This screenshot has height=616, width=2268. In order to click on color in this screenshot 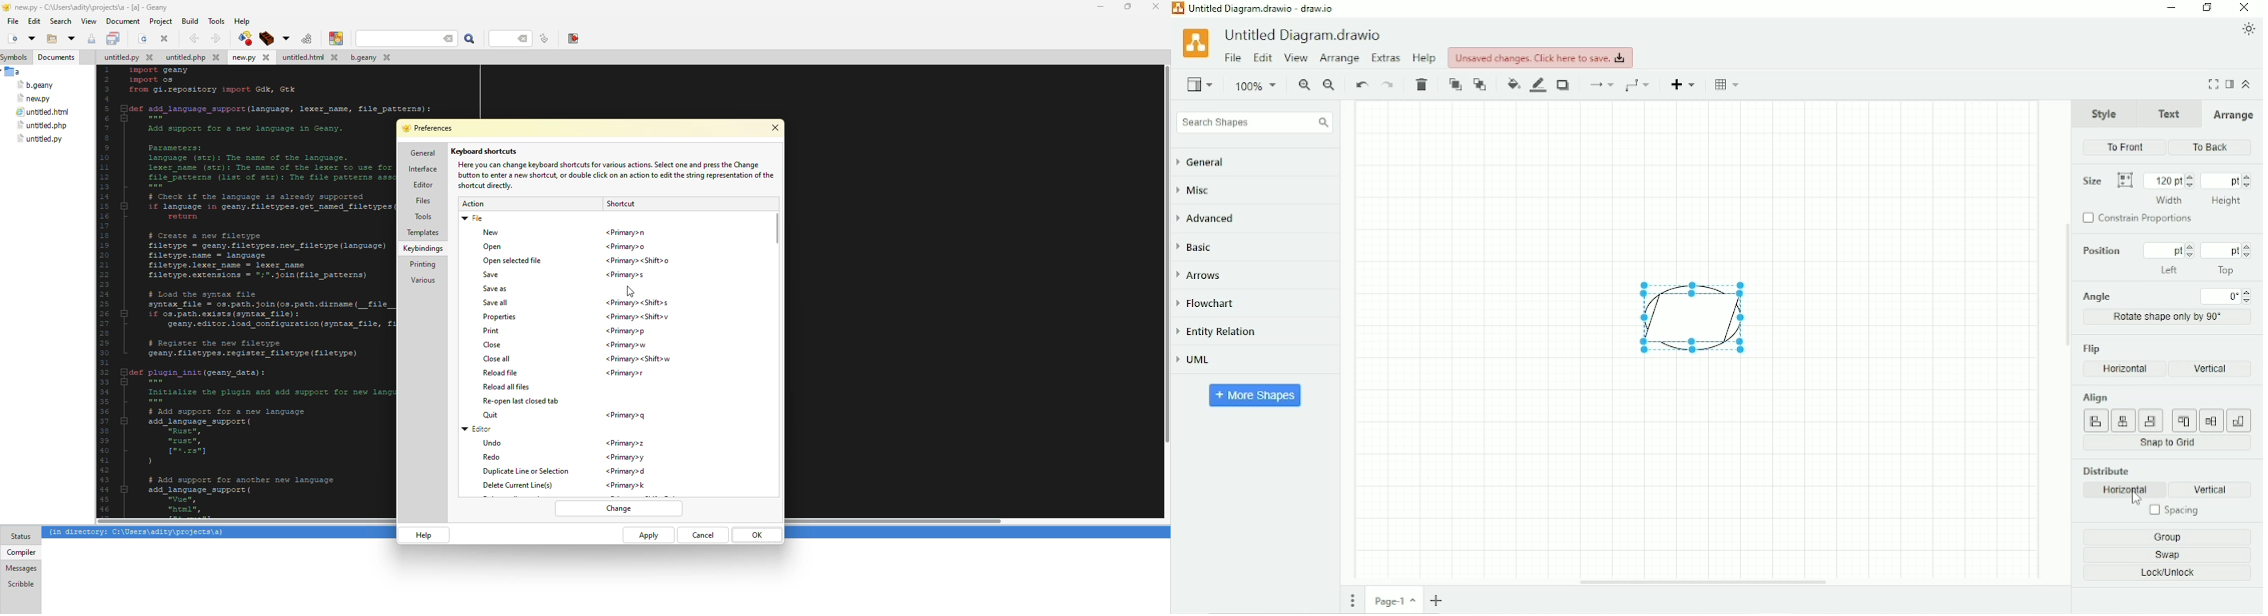, I will do `click(334, 38)`.